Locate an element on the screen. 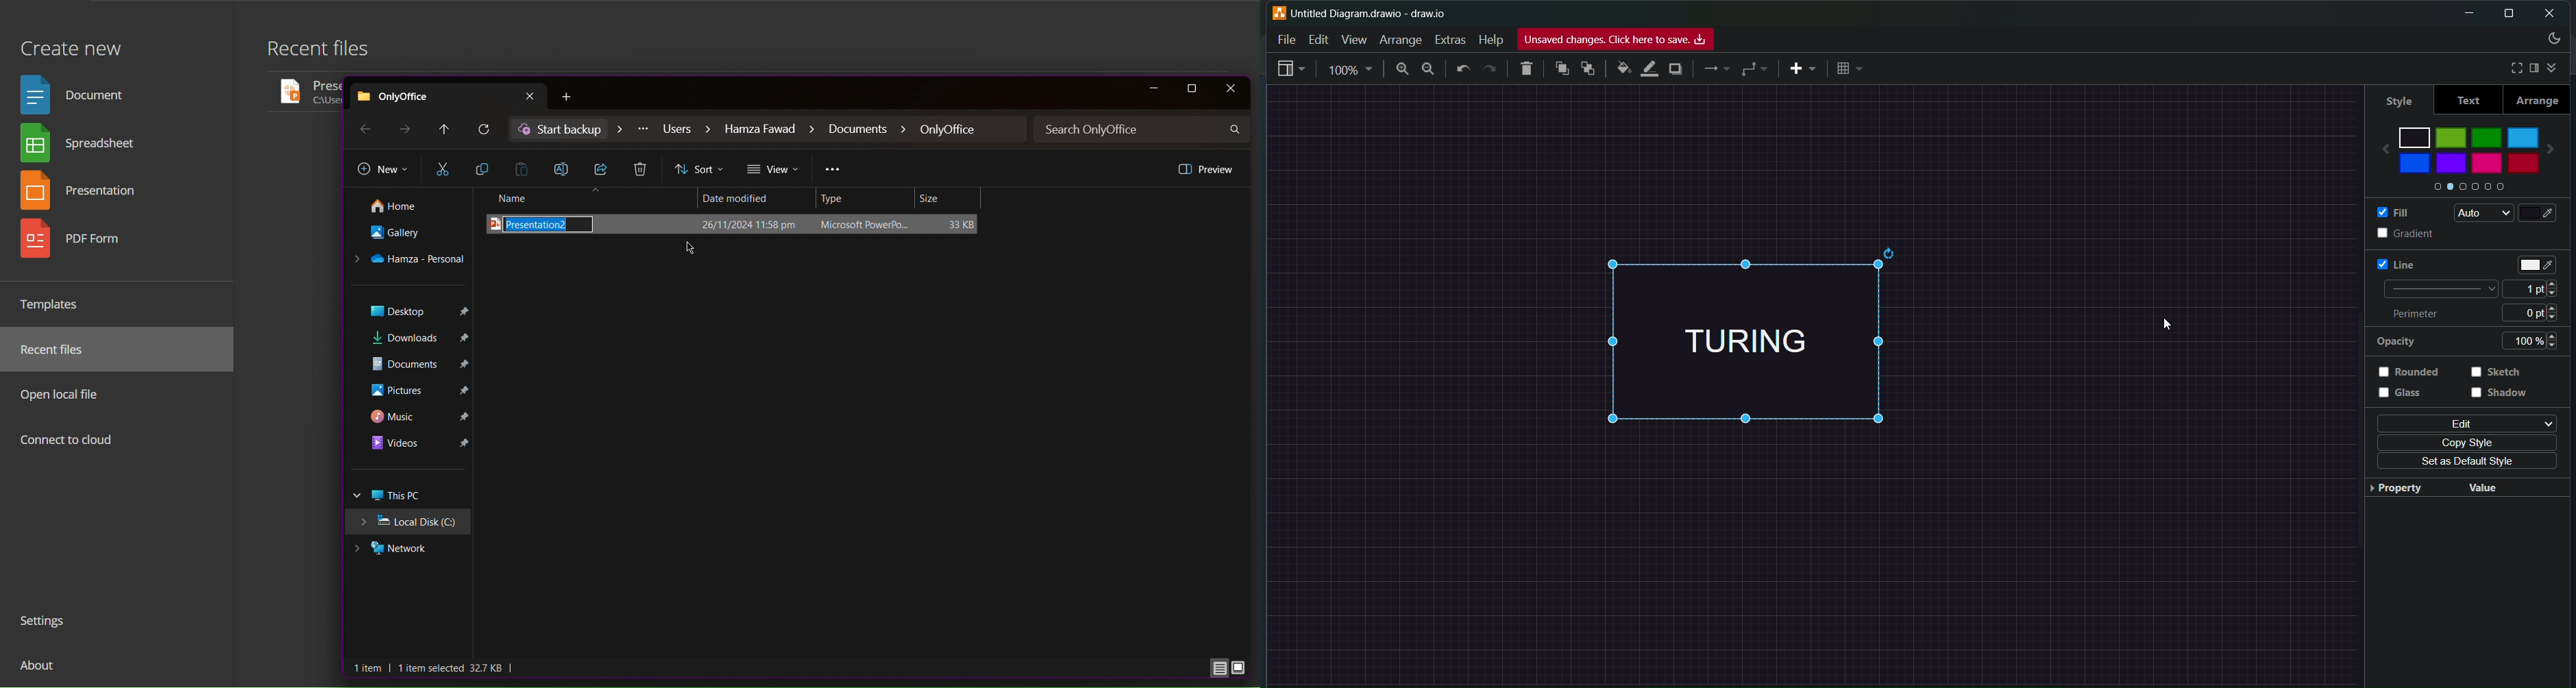  litem | 1item selected 327KB | is located at coordinates (435, 668).